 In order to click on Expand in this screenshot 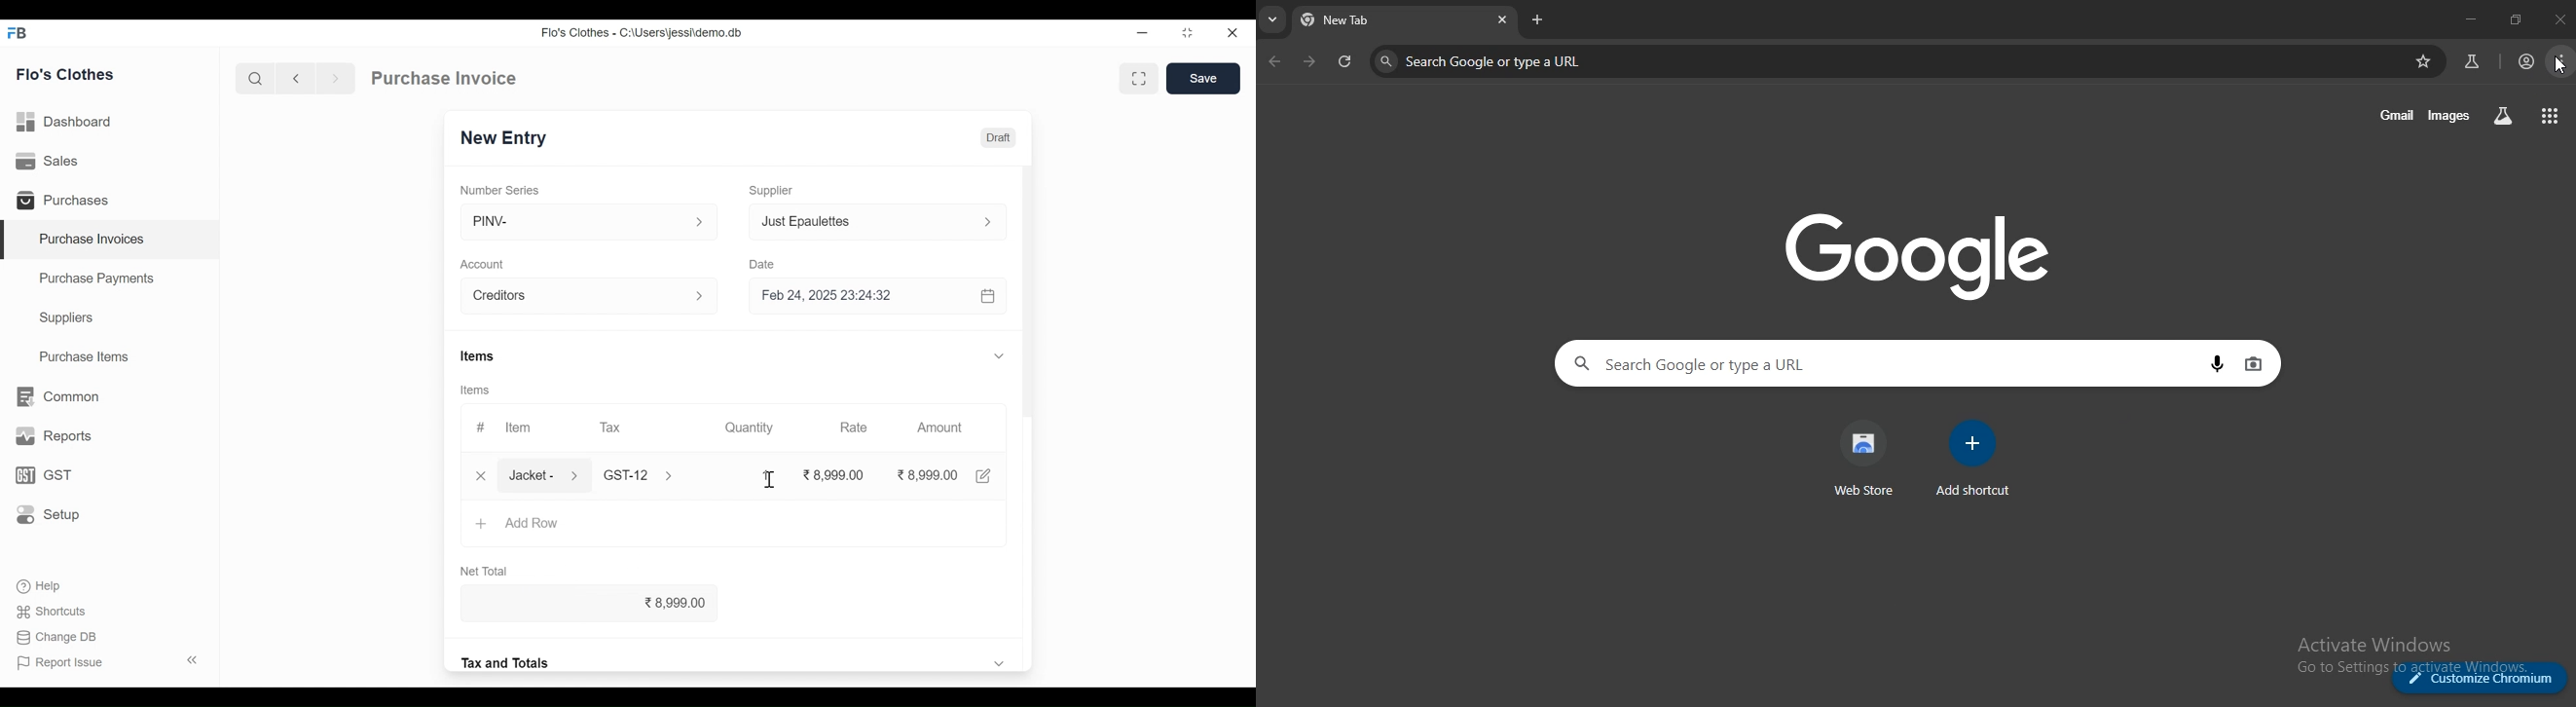, I will do `click(705, 297)`.